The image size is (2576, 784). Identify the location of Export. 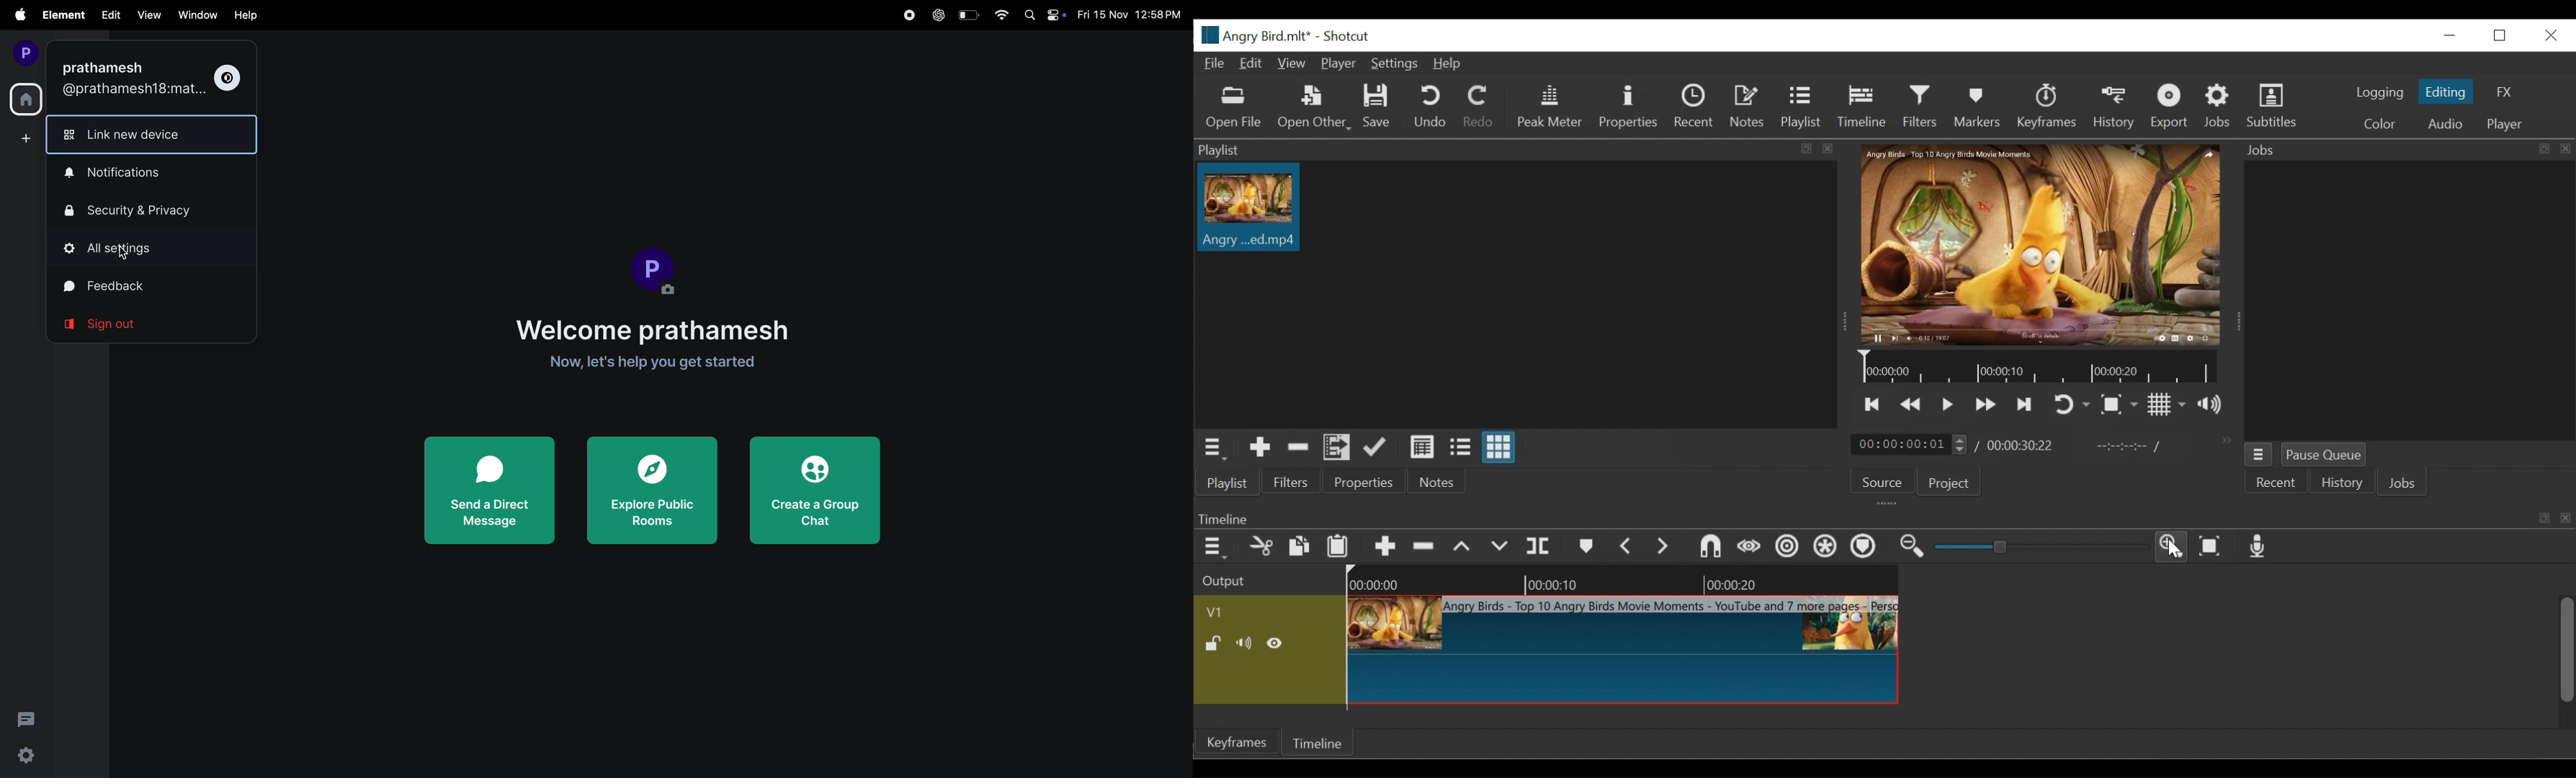
(2170, 108).